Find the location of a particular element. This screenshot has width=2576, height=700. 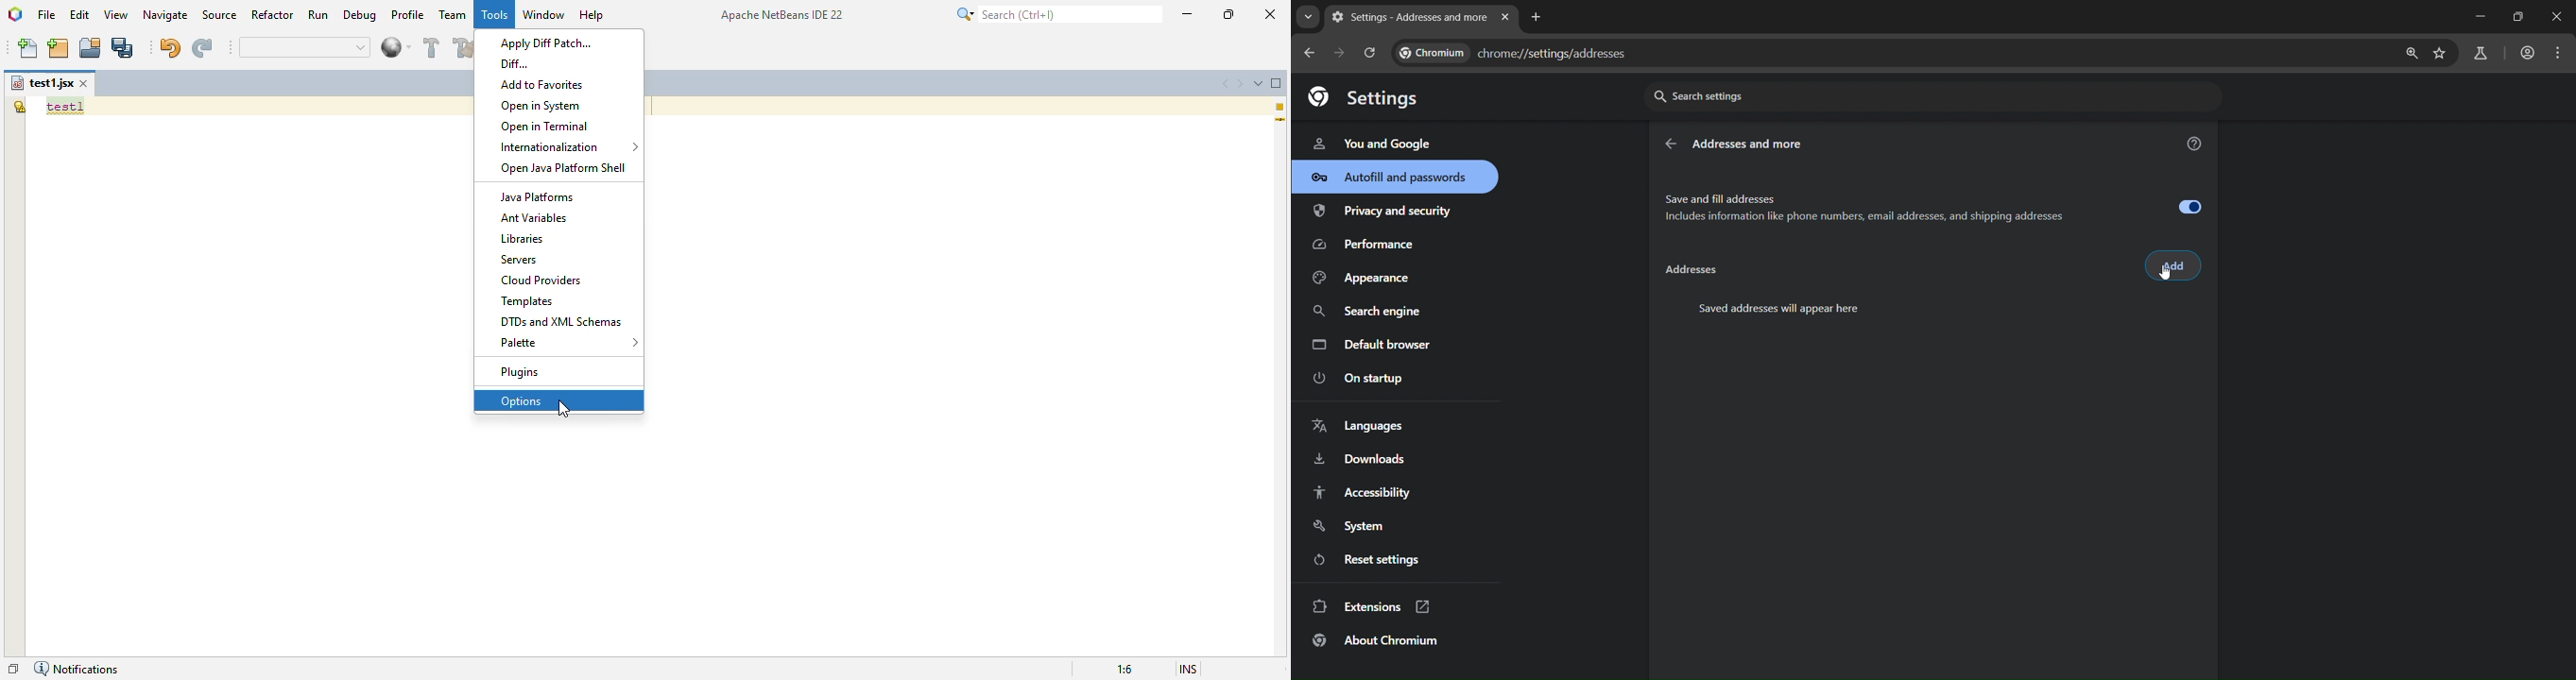

ant variables is located at coordinates (534, 217).